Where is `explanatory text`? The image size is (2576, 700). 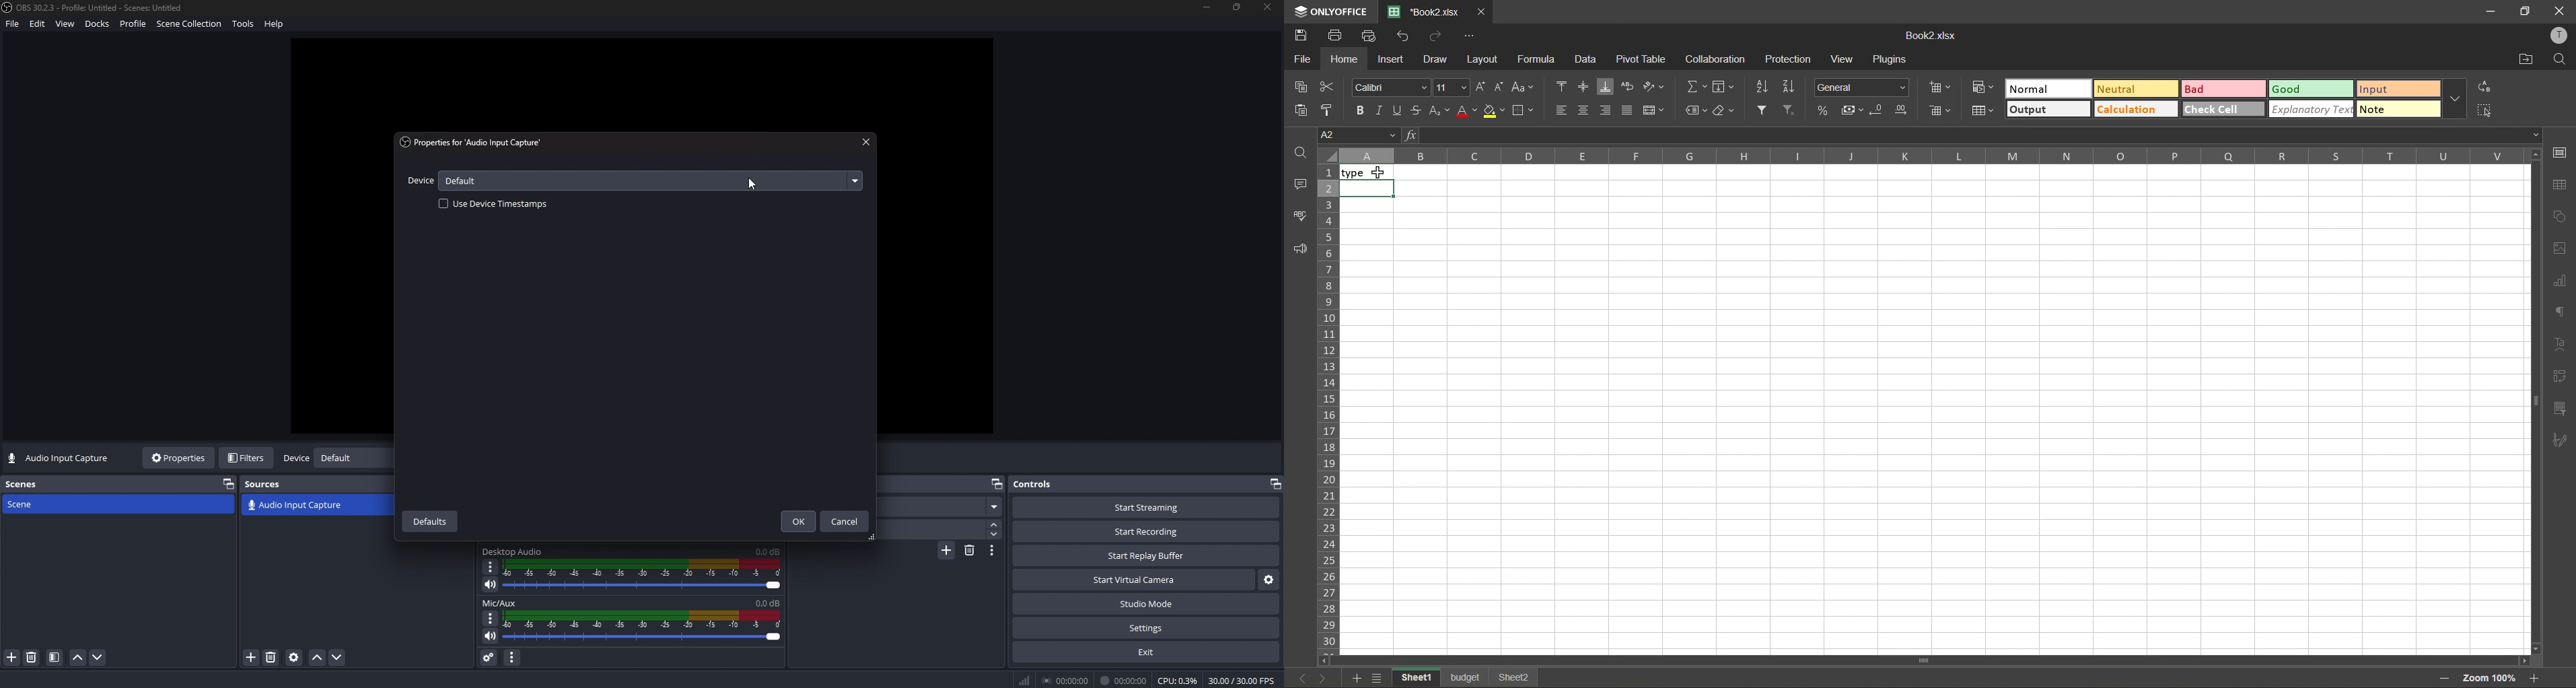 explanatory text is located at coordinates (2310, 110).